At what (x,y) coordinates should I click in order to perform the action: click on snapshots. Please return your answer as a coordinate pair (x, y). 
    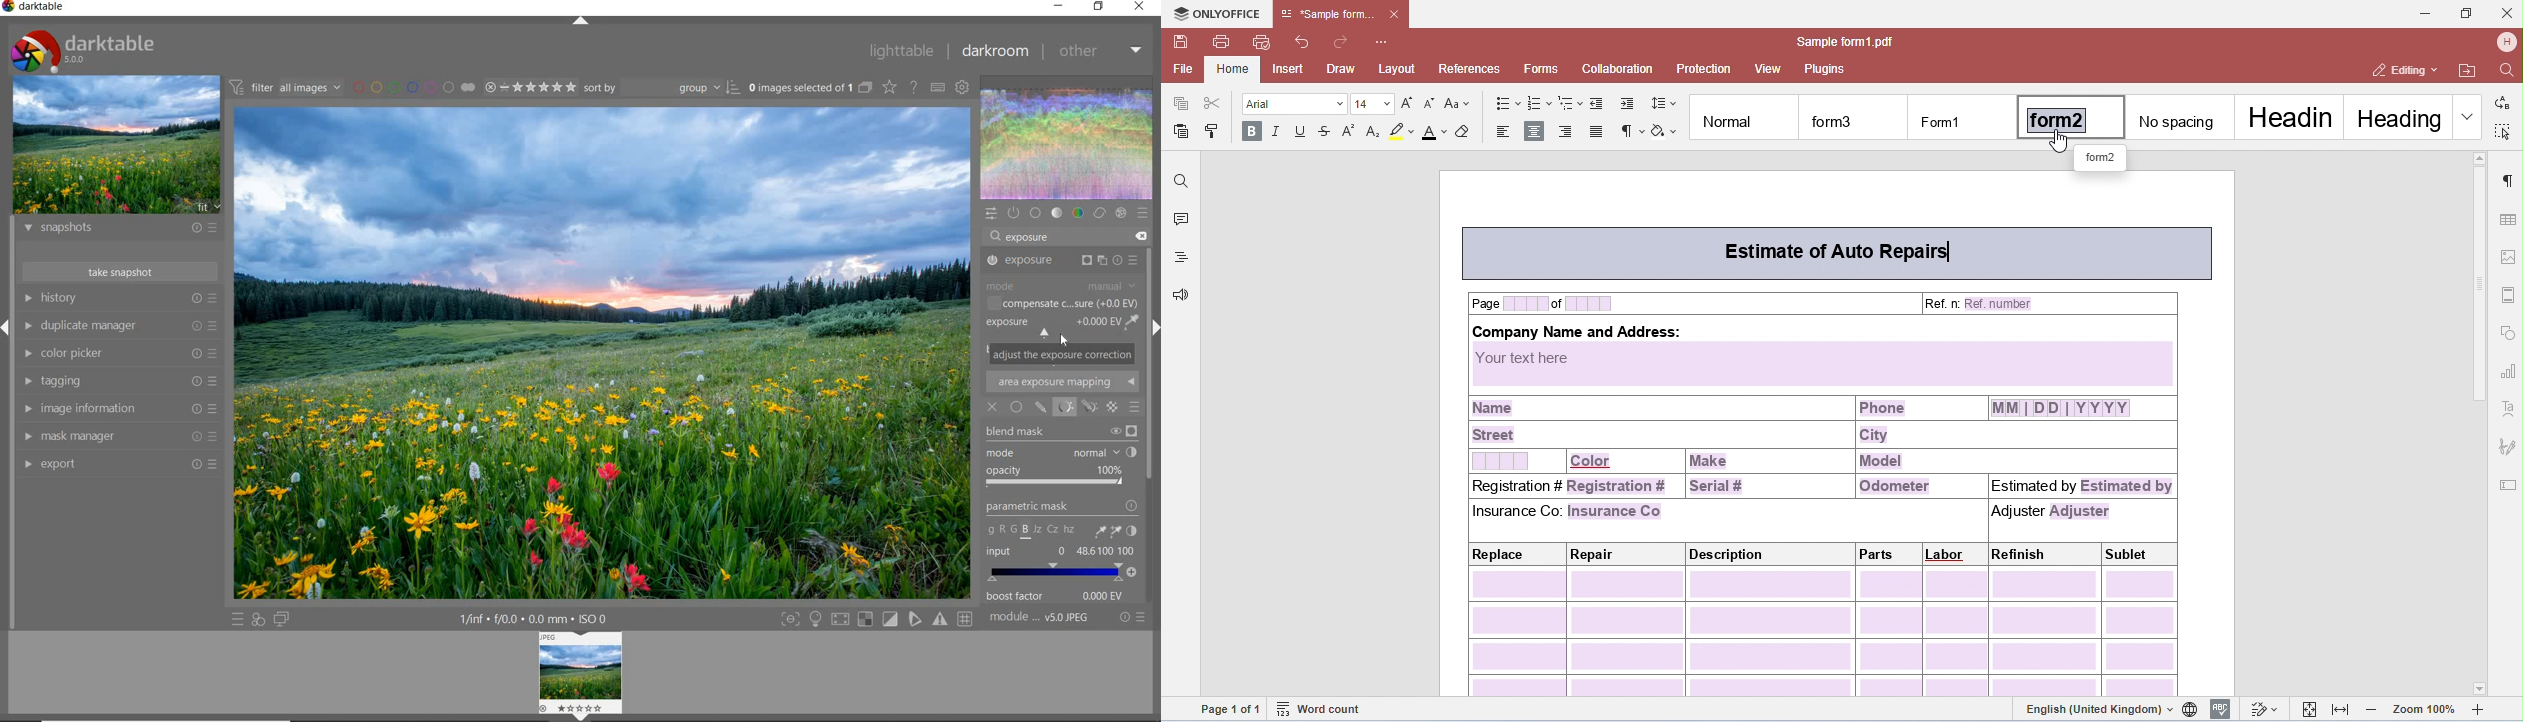
    Looking at the image, I should click on (121, 230).